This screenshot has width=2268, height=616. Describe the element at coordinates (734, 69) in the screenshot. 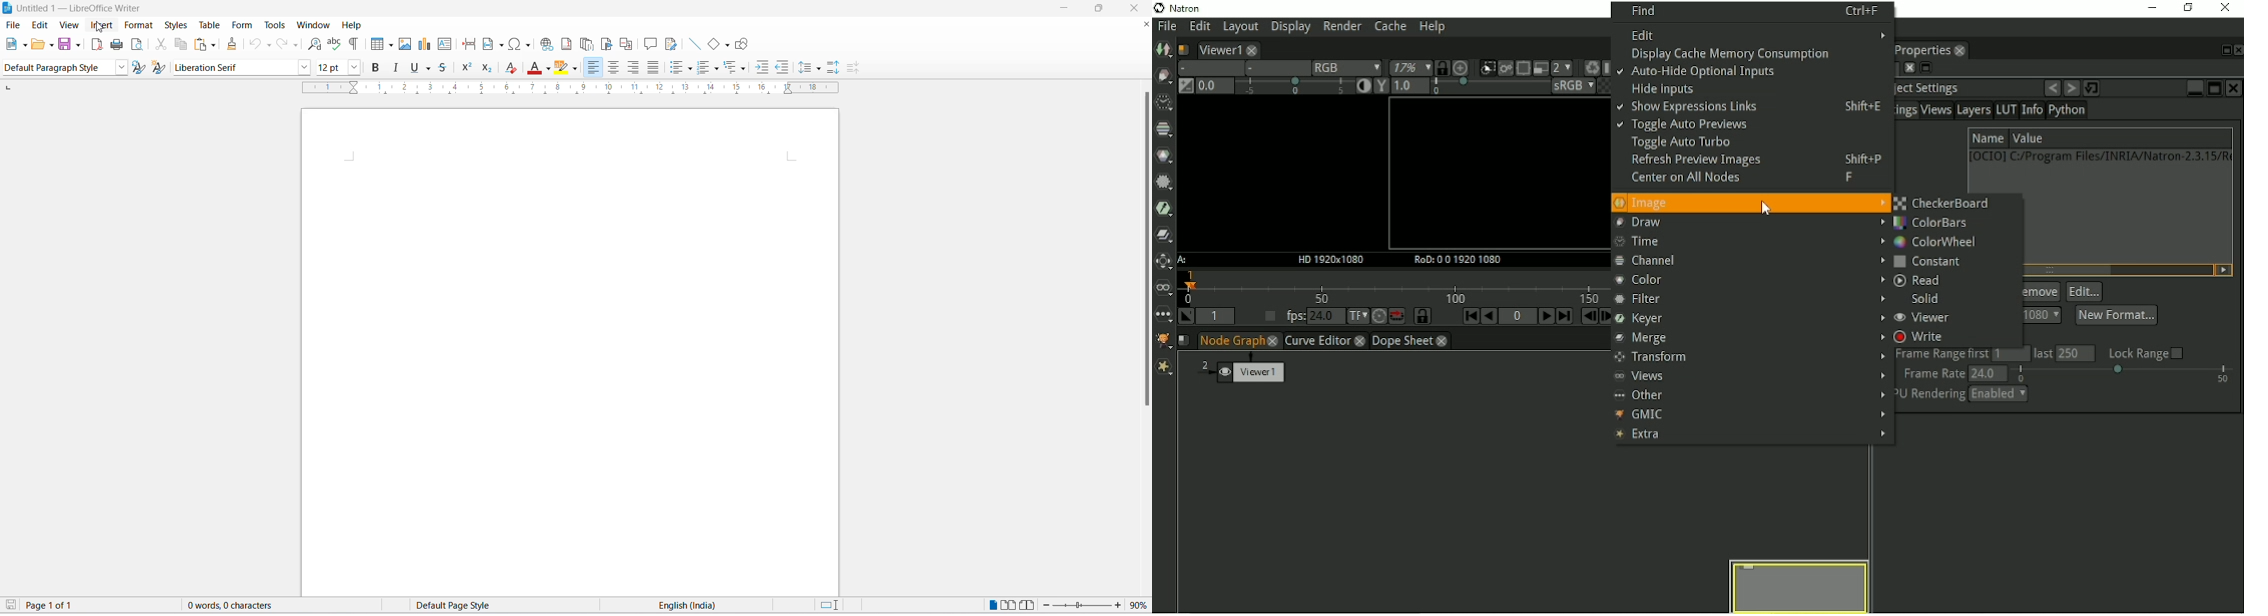

I see `outline format` at that location.